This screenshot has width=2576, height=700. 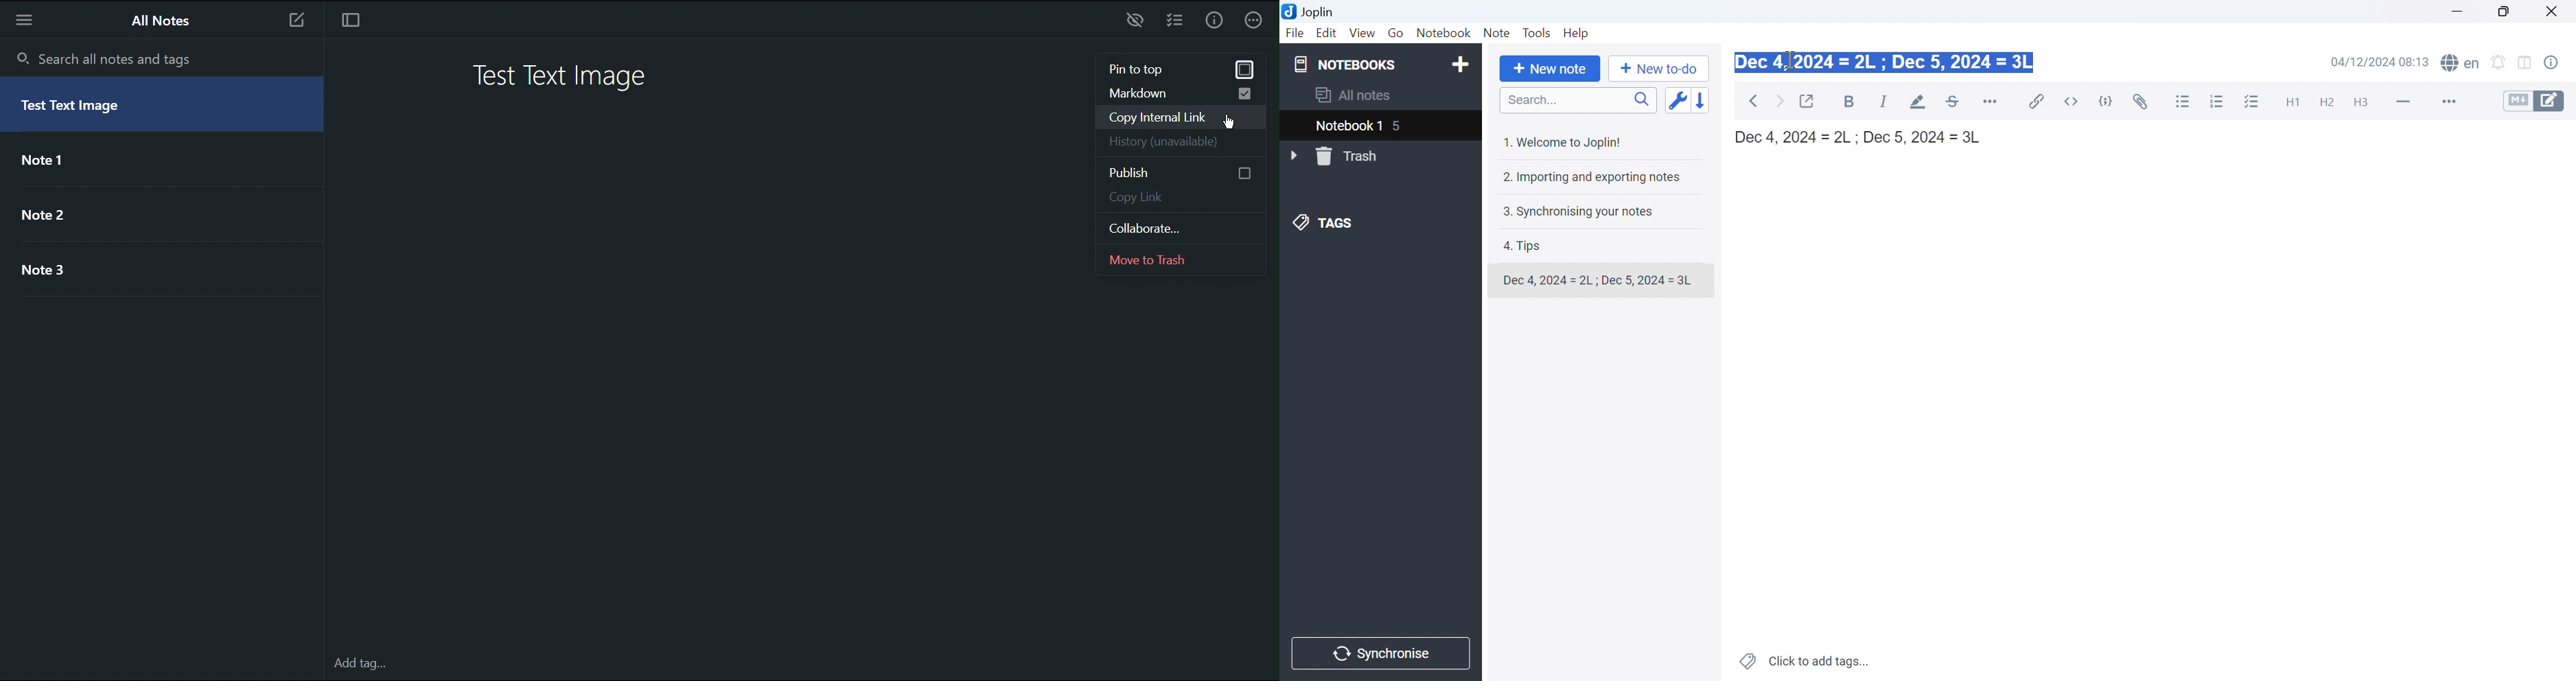 I want to click on Add tag, so click(x=363, y=664).